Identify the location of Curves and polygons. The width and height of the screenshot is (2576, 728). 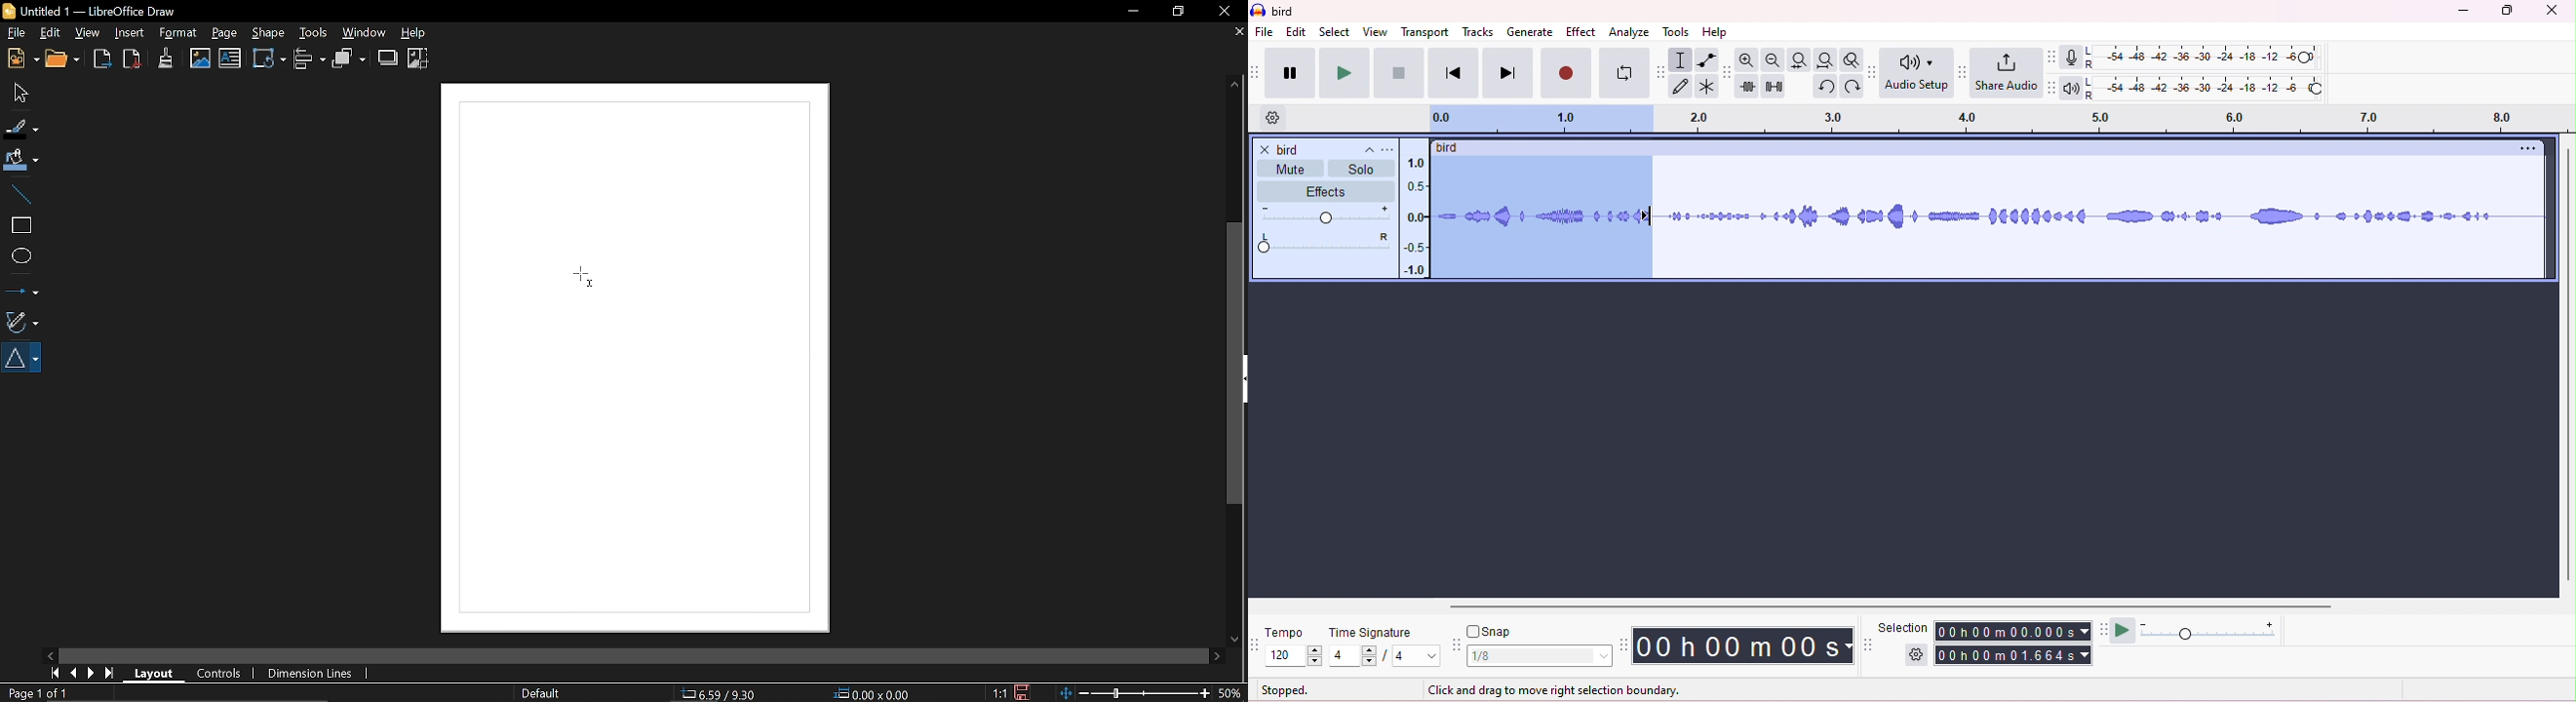
(20, 320).